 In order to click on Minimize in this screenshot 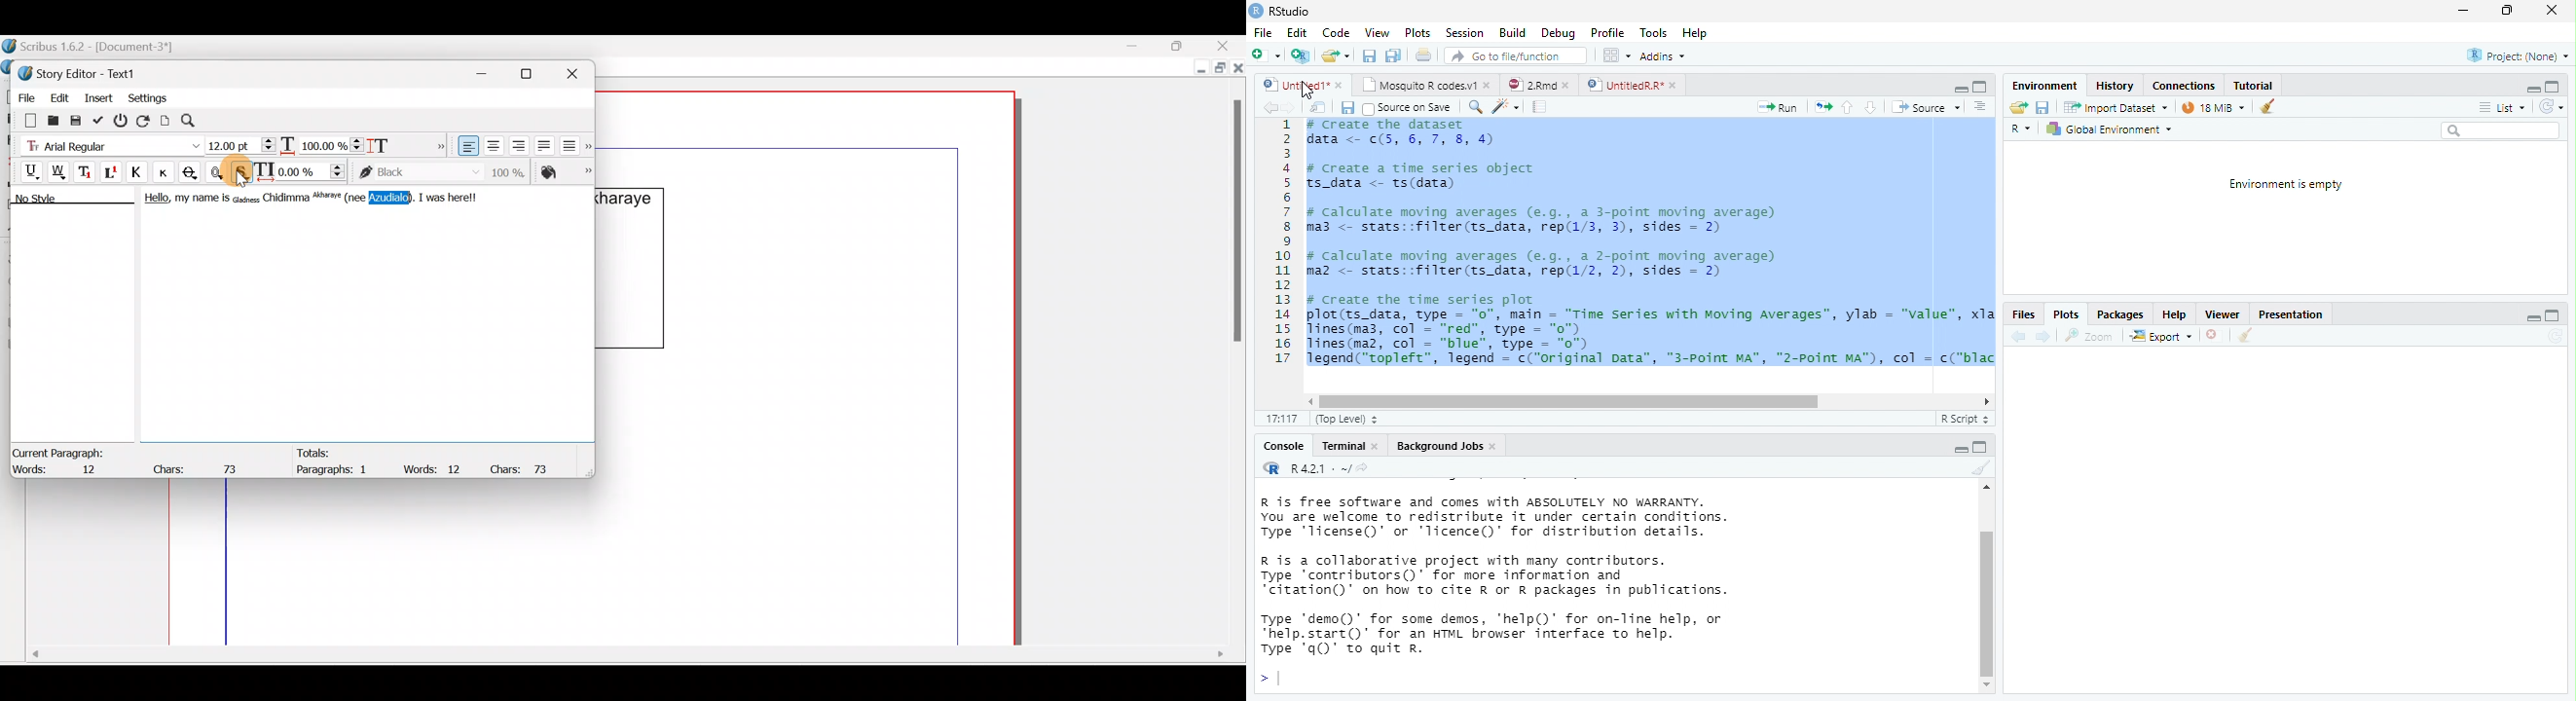, I will do `click(489, 71)`.